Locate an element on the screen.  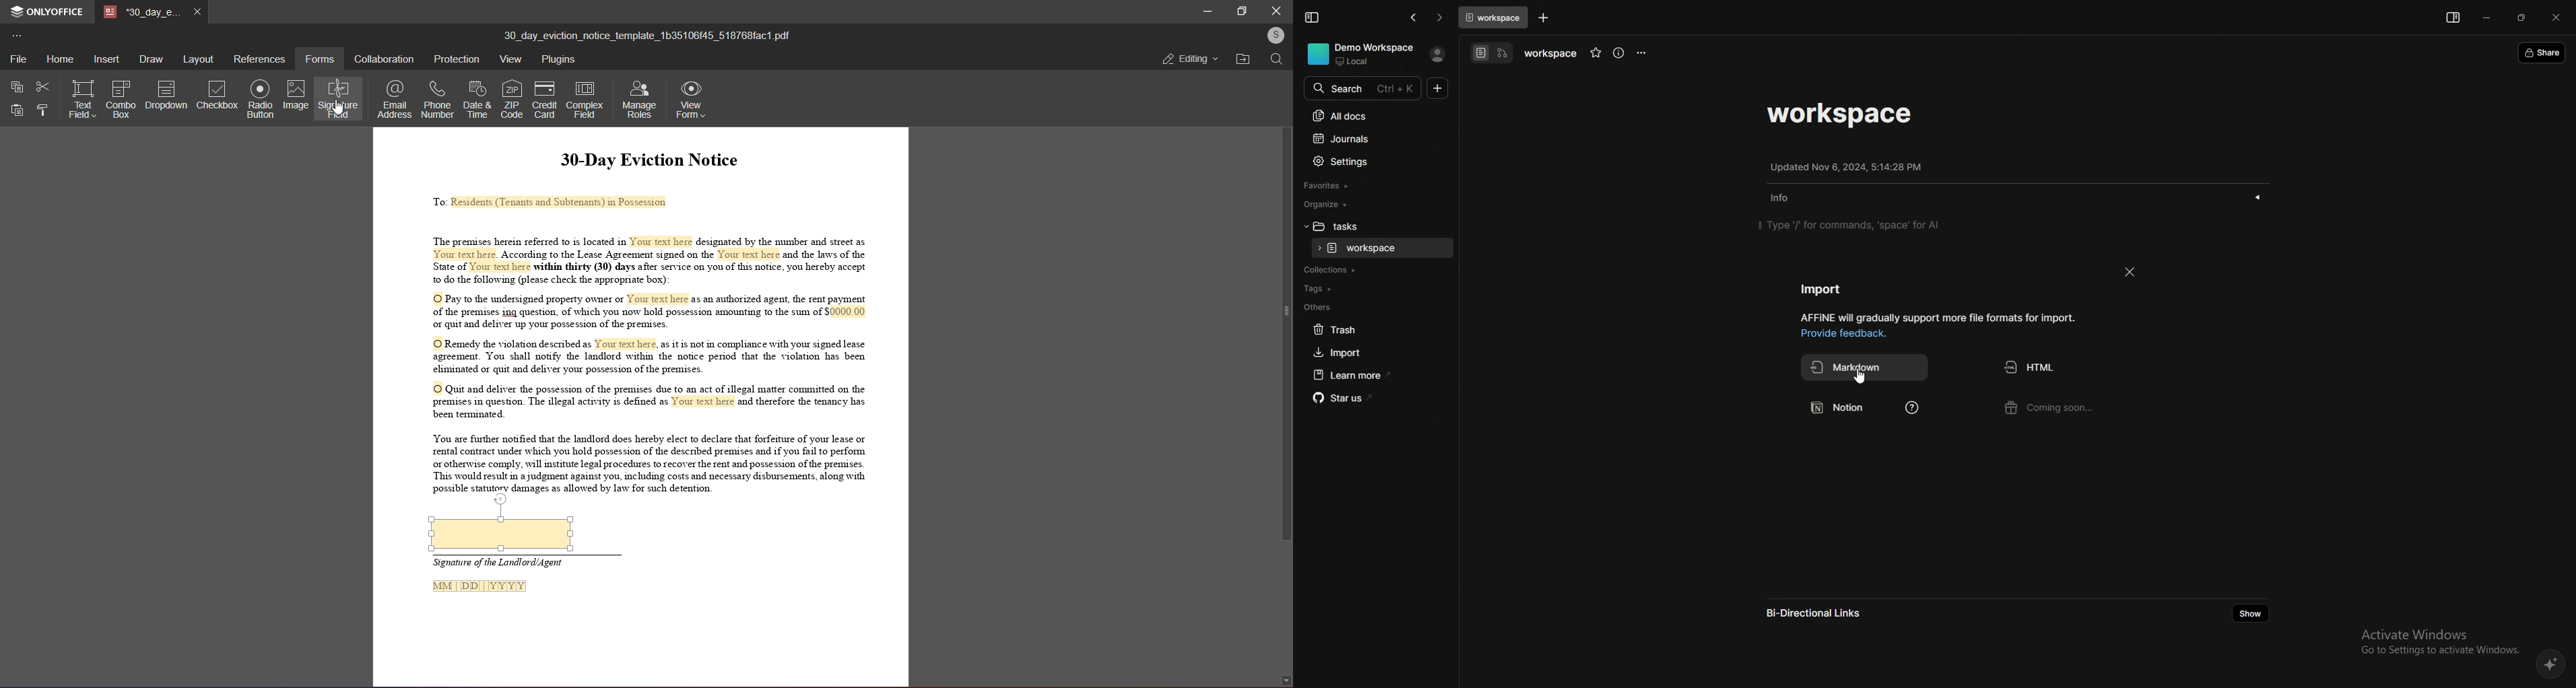
journals is located at coordinates (1369, 140).